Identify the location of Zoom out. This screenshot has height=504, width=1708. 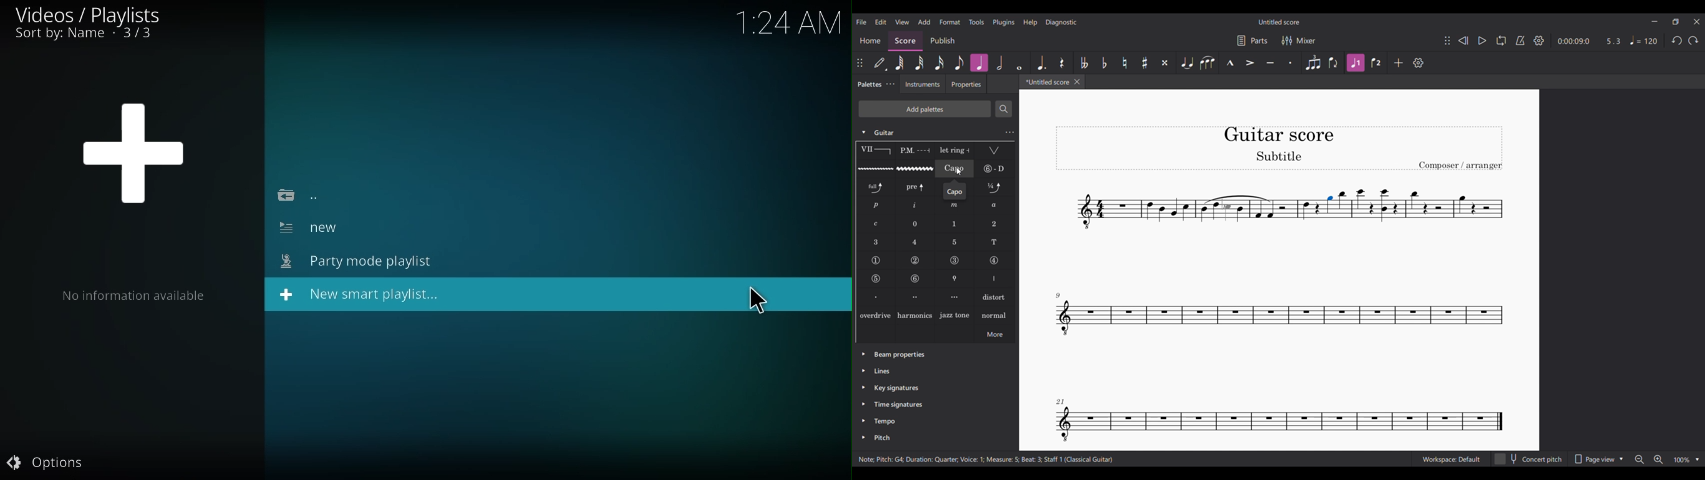
(1640, 460).